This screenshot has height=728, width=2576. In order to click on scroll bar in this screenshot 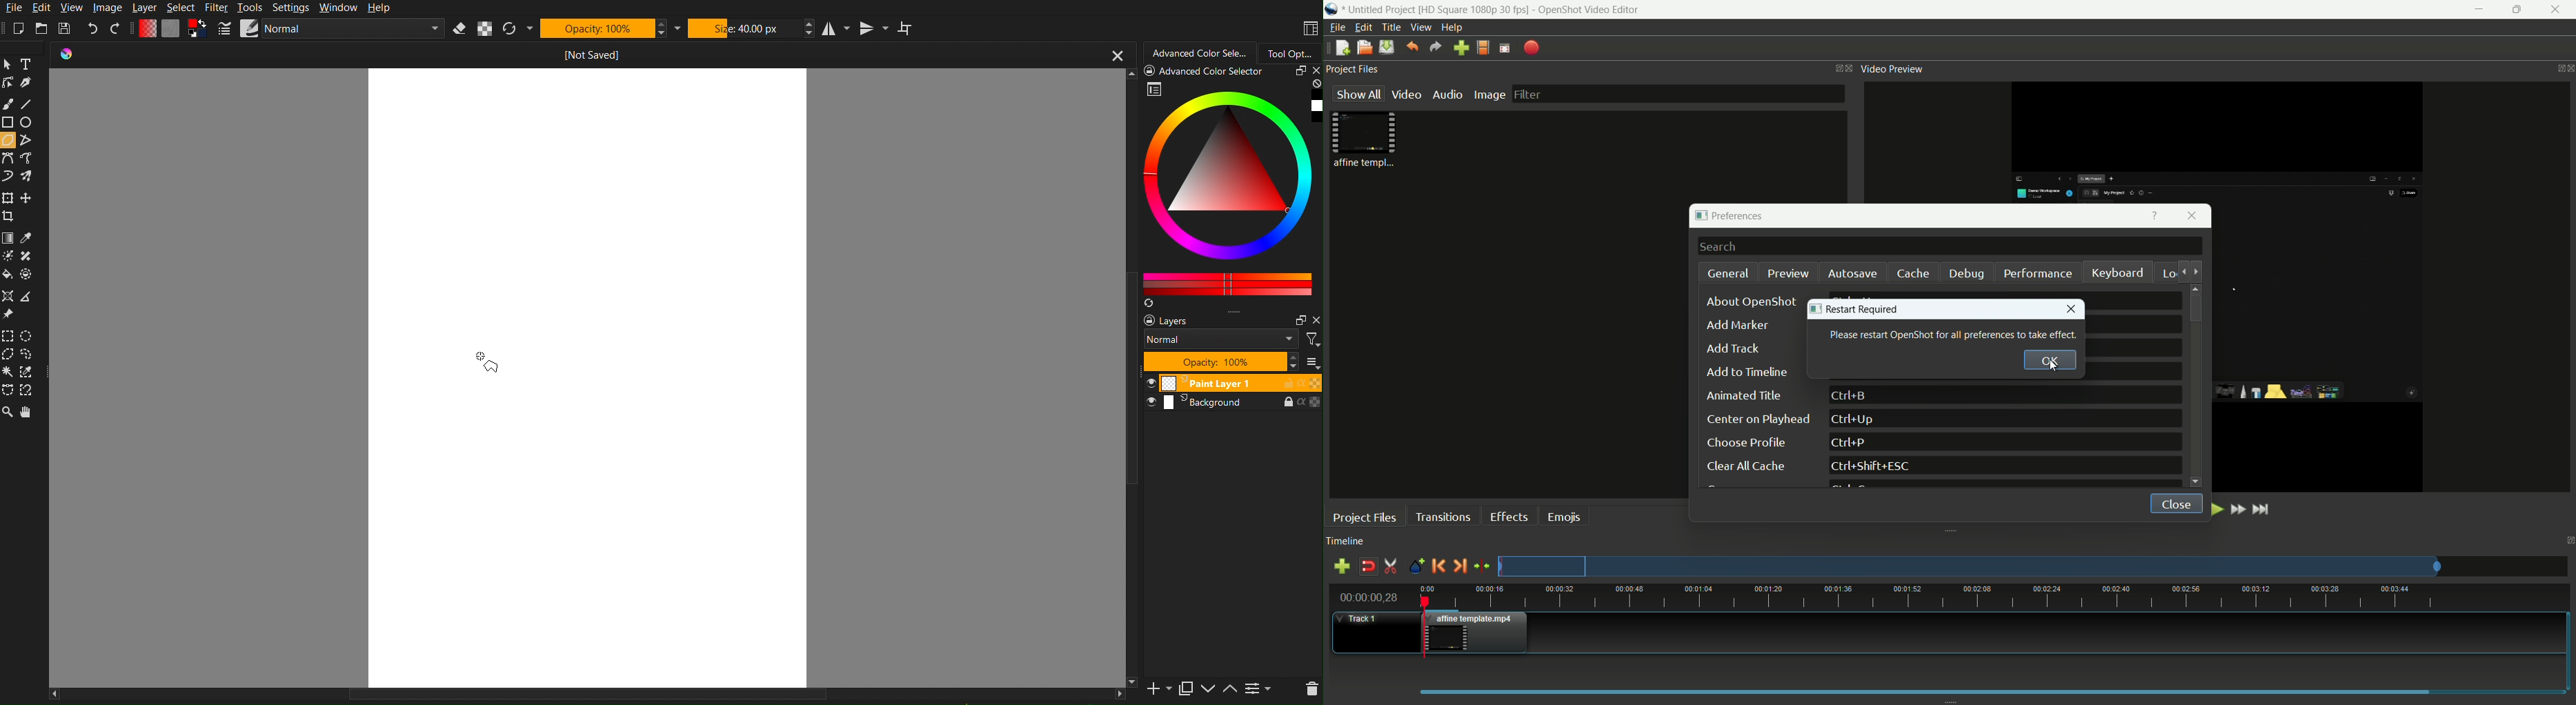, I will do `click(1130, 378)`.